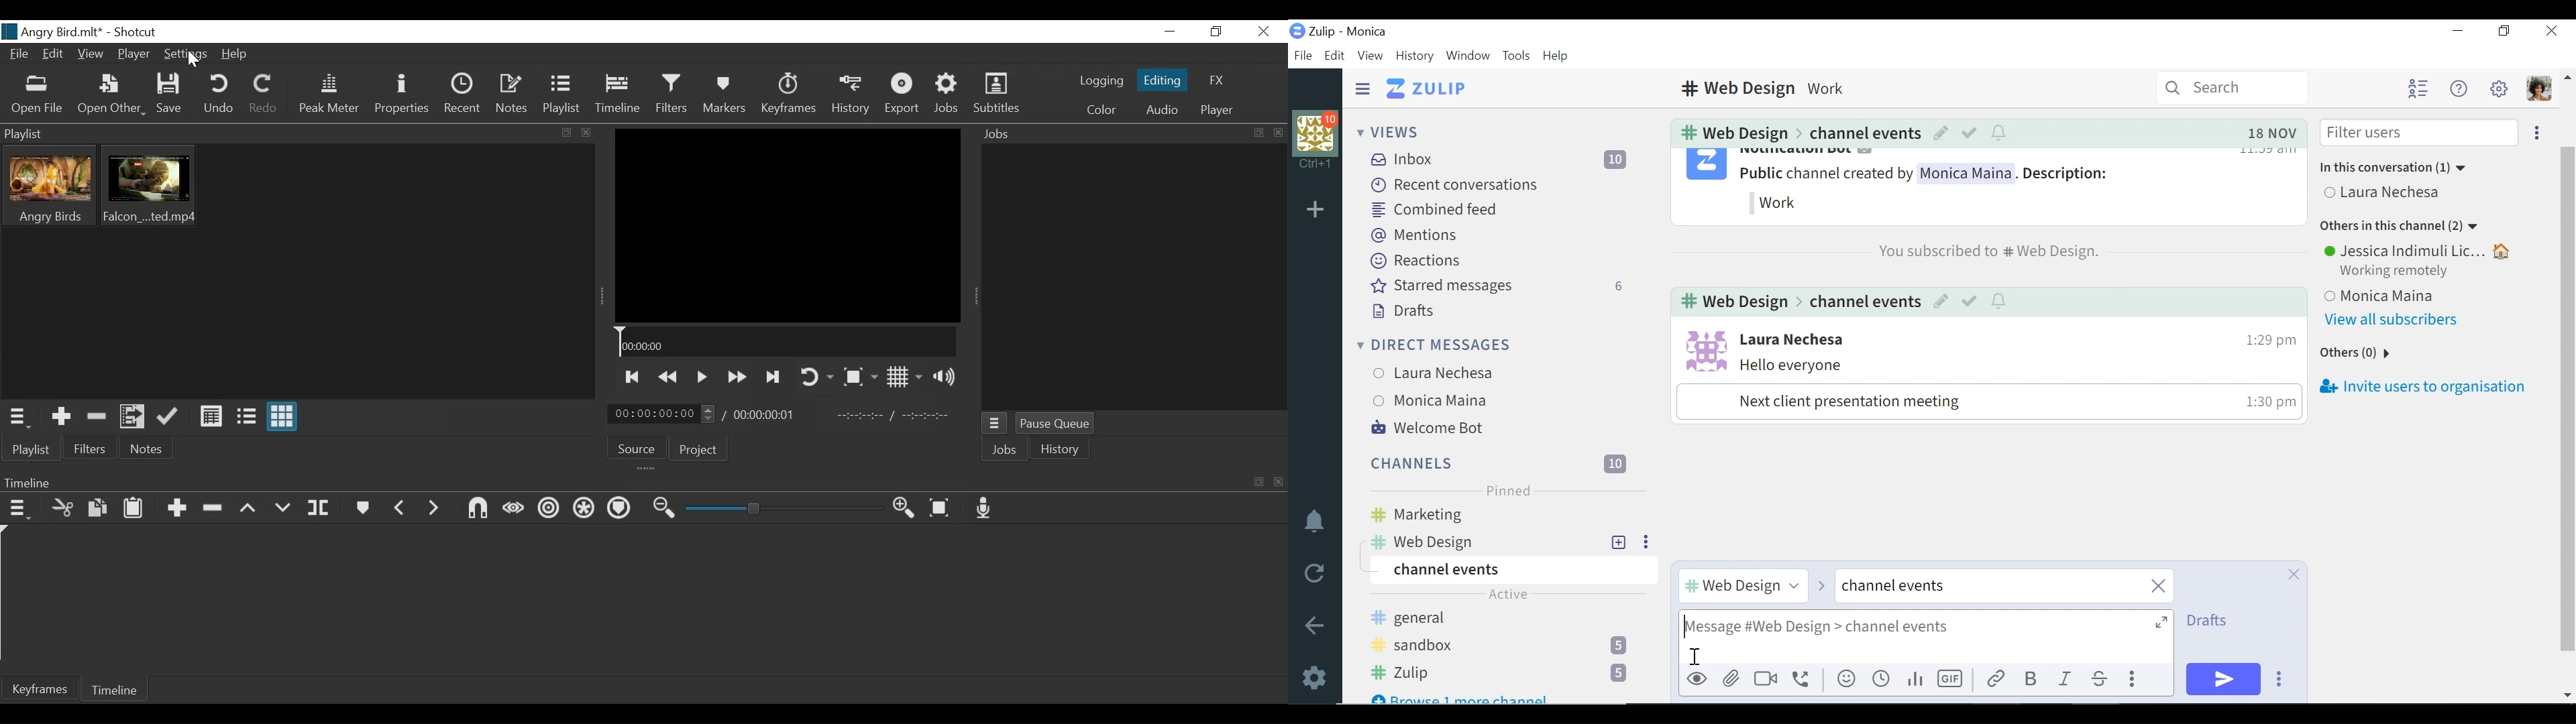  I want to click on Help menu, so click(2457, 88).